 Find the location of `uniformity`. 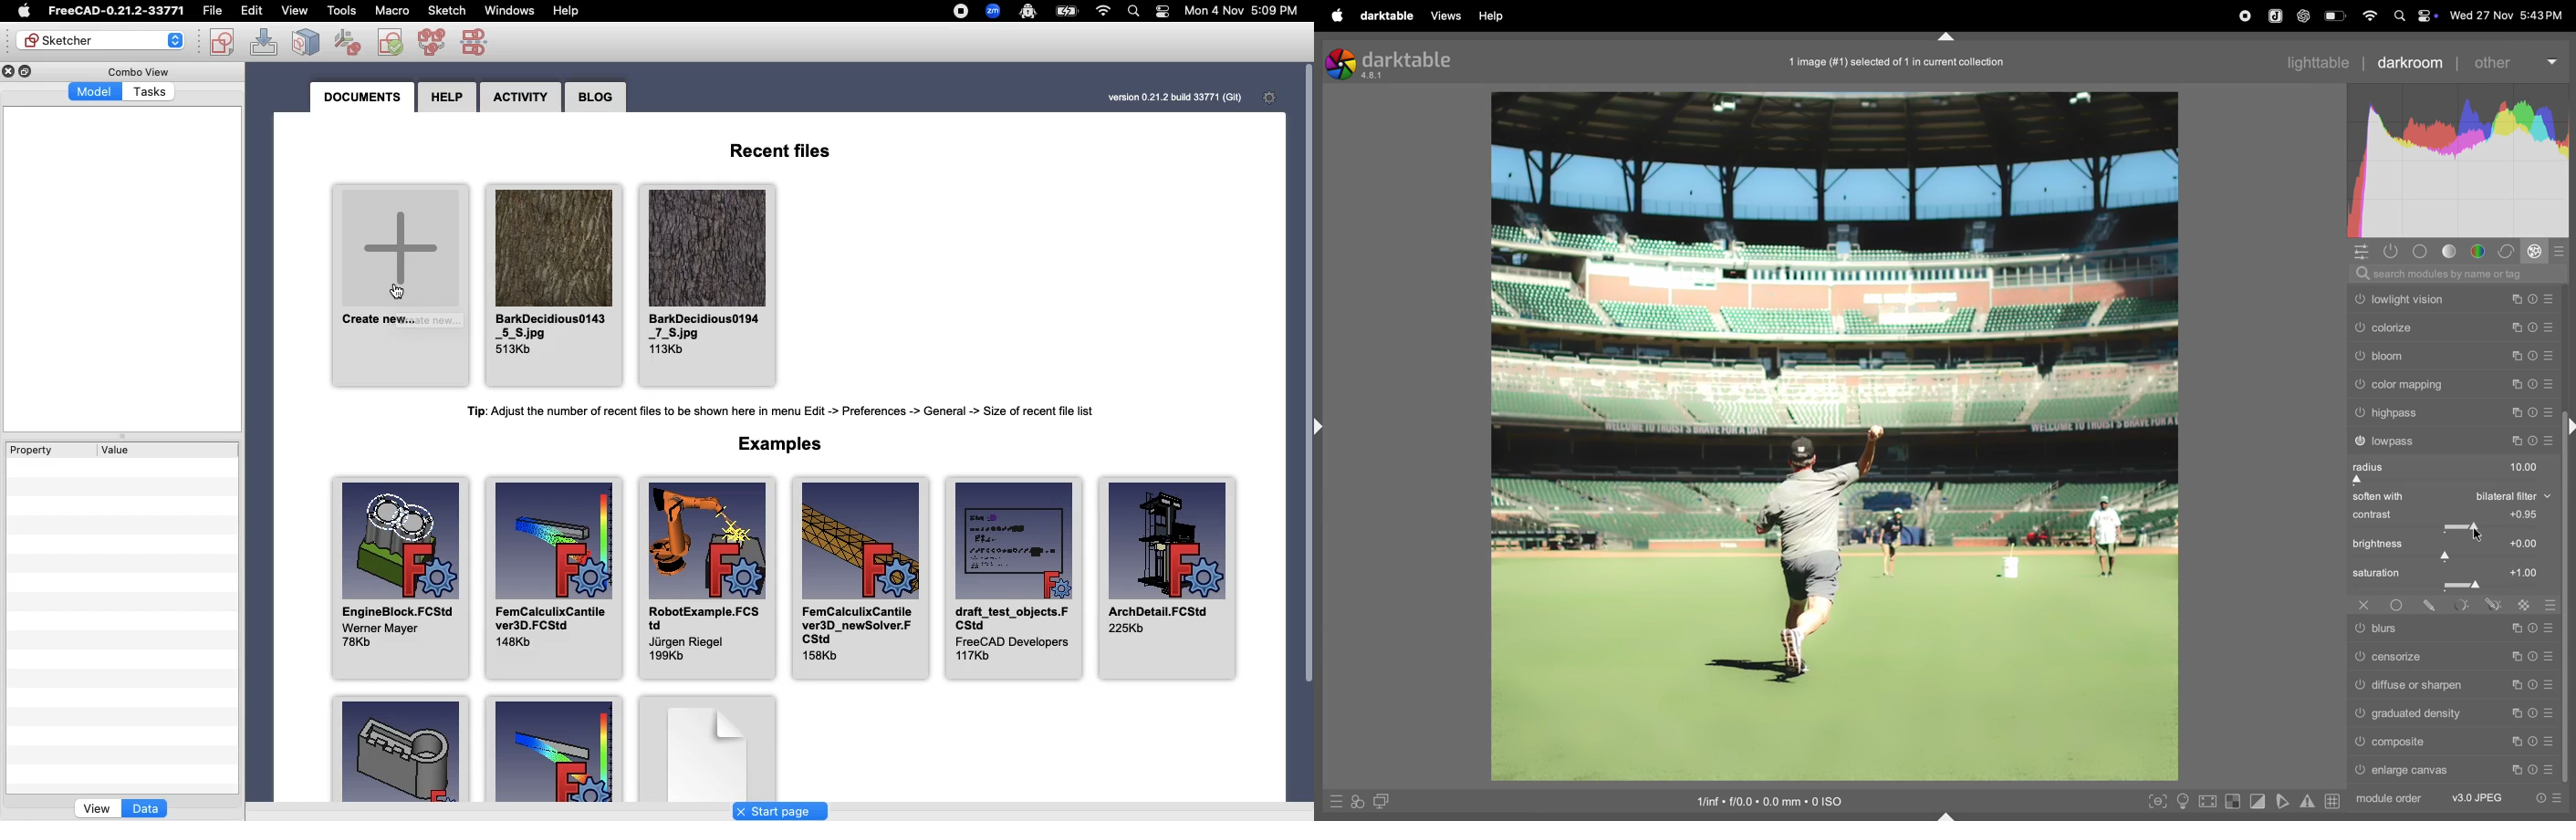

uniformity is located at coordinates (2400, 606).